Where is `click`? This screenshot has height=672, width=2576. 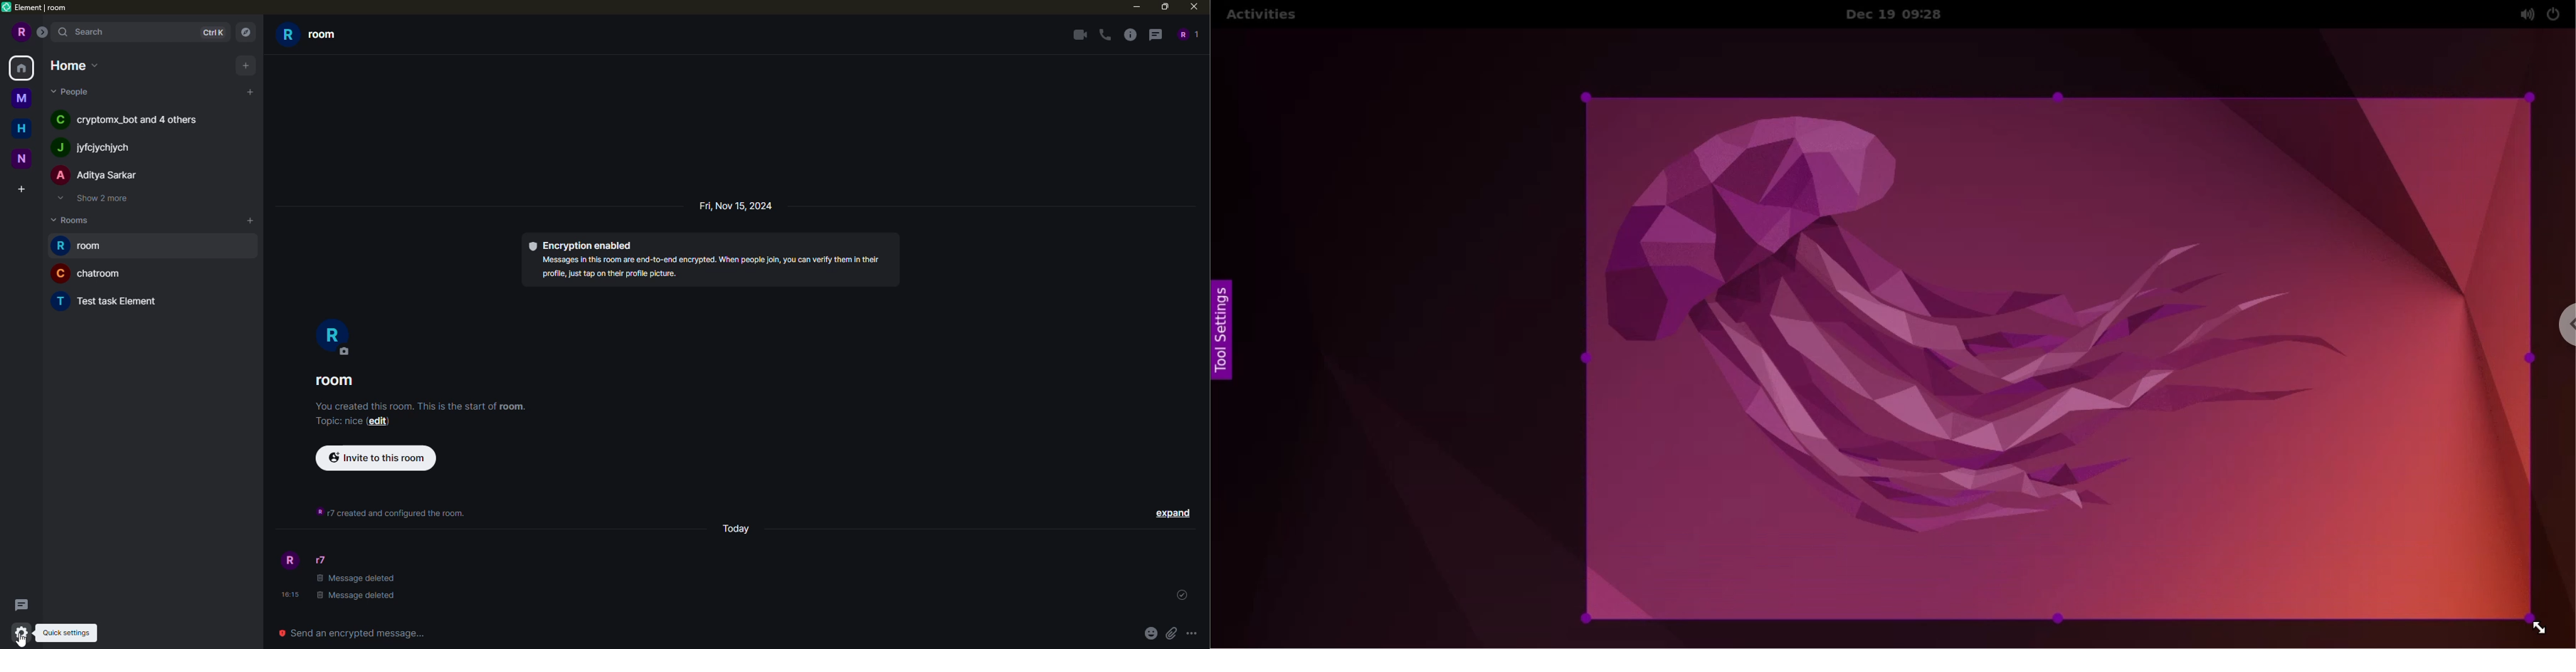
click is located at coordinates (23, 633).